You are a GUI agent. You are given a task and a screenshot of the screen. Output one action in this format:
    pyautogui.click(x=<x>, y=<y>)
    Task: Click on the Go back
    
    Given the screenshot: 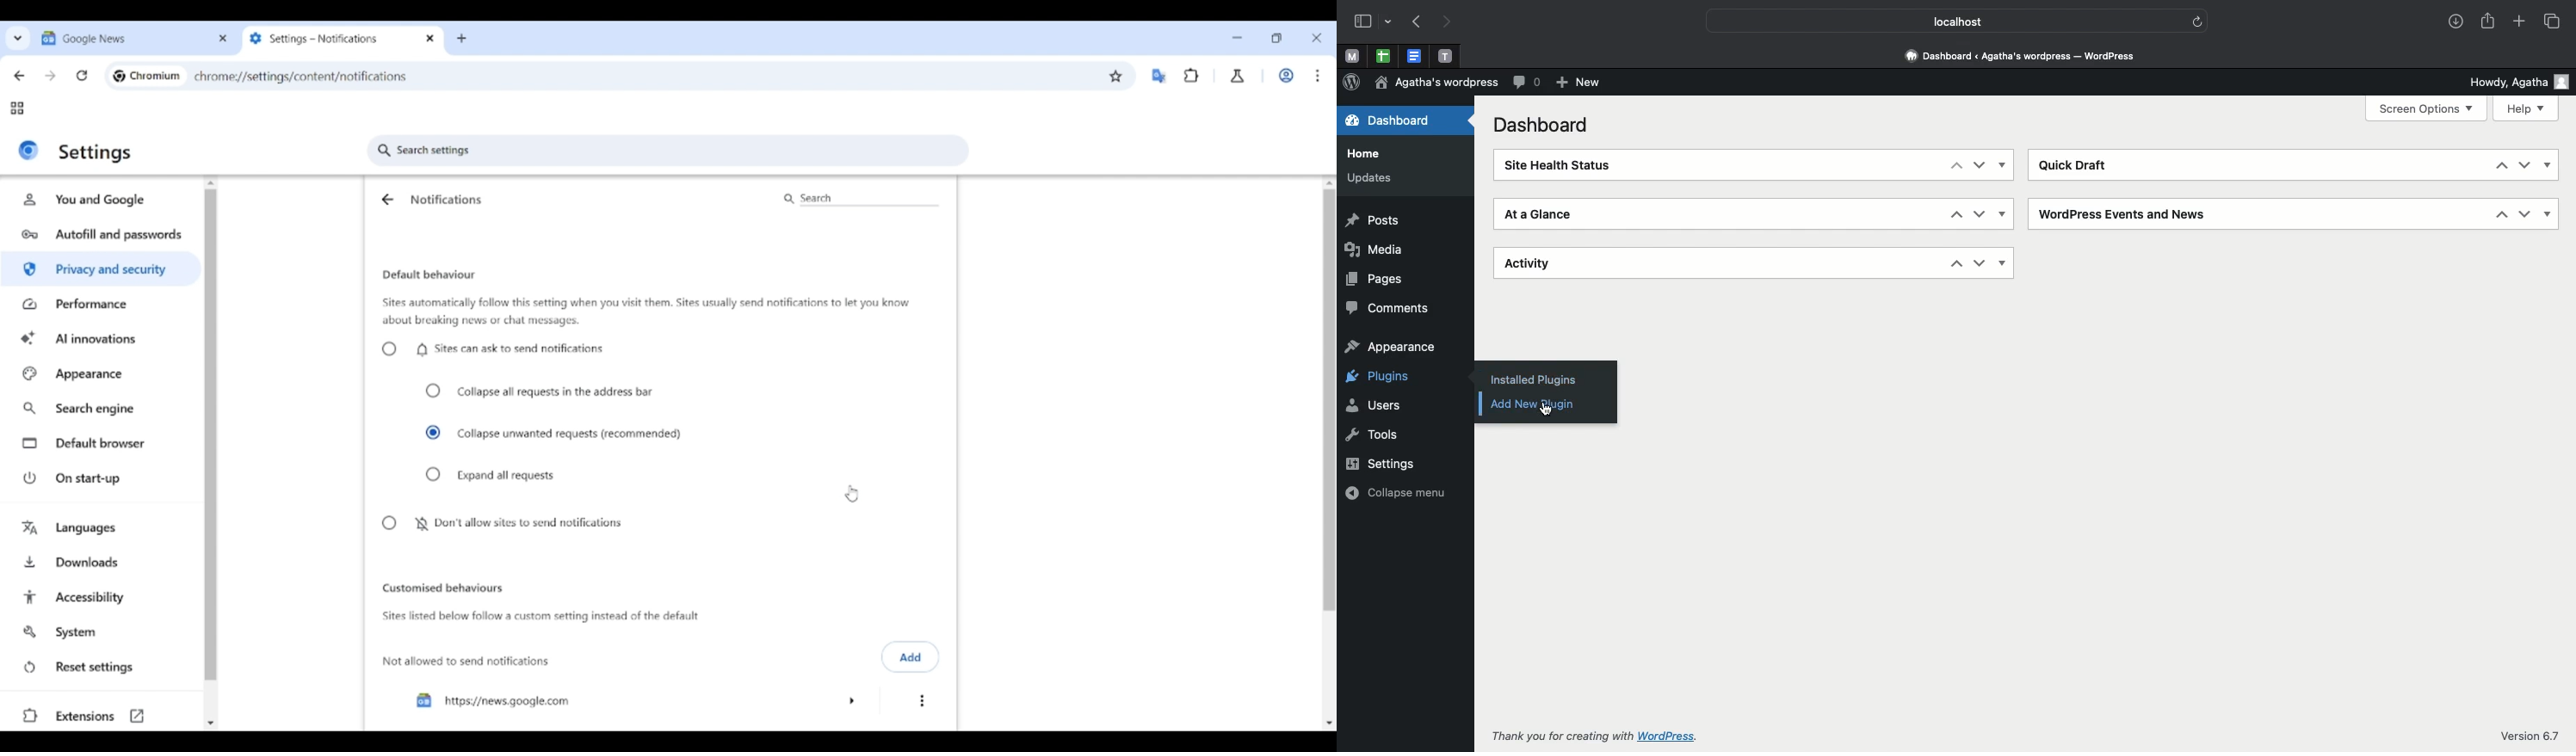 What is the action you would take?
    pyautogui.click(x=19, y=76)
    